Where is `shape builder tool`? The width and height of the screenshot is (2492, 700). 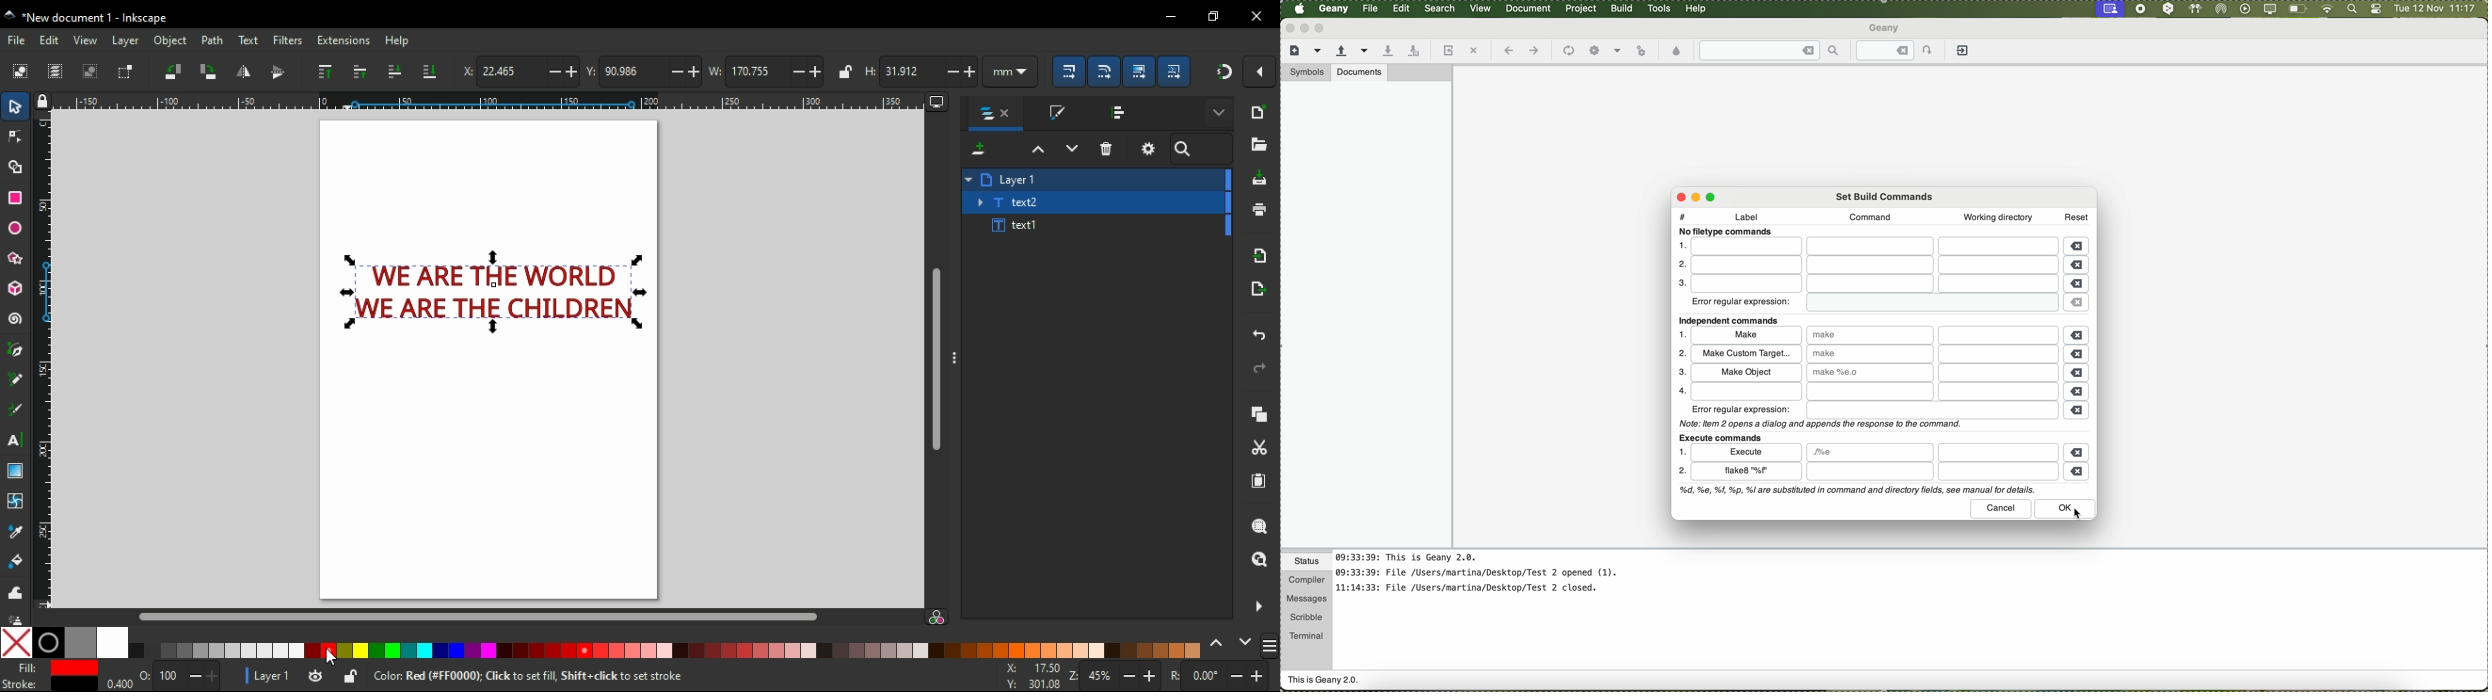 shape builder tool is located at coordinates (17, 167).